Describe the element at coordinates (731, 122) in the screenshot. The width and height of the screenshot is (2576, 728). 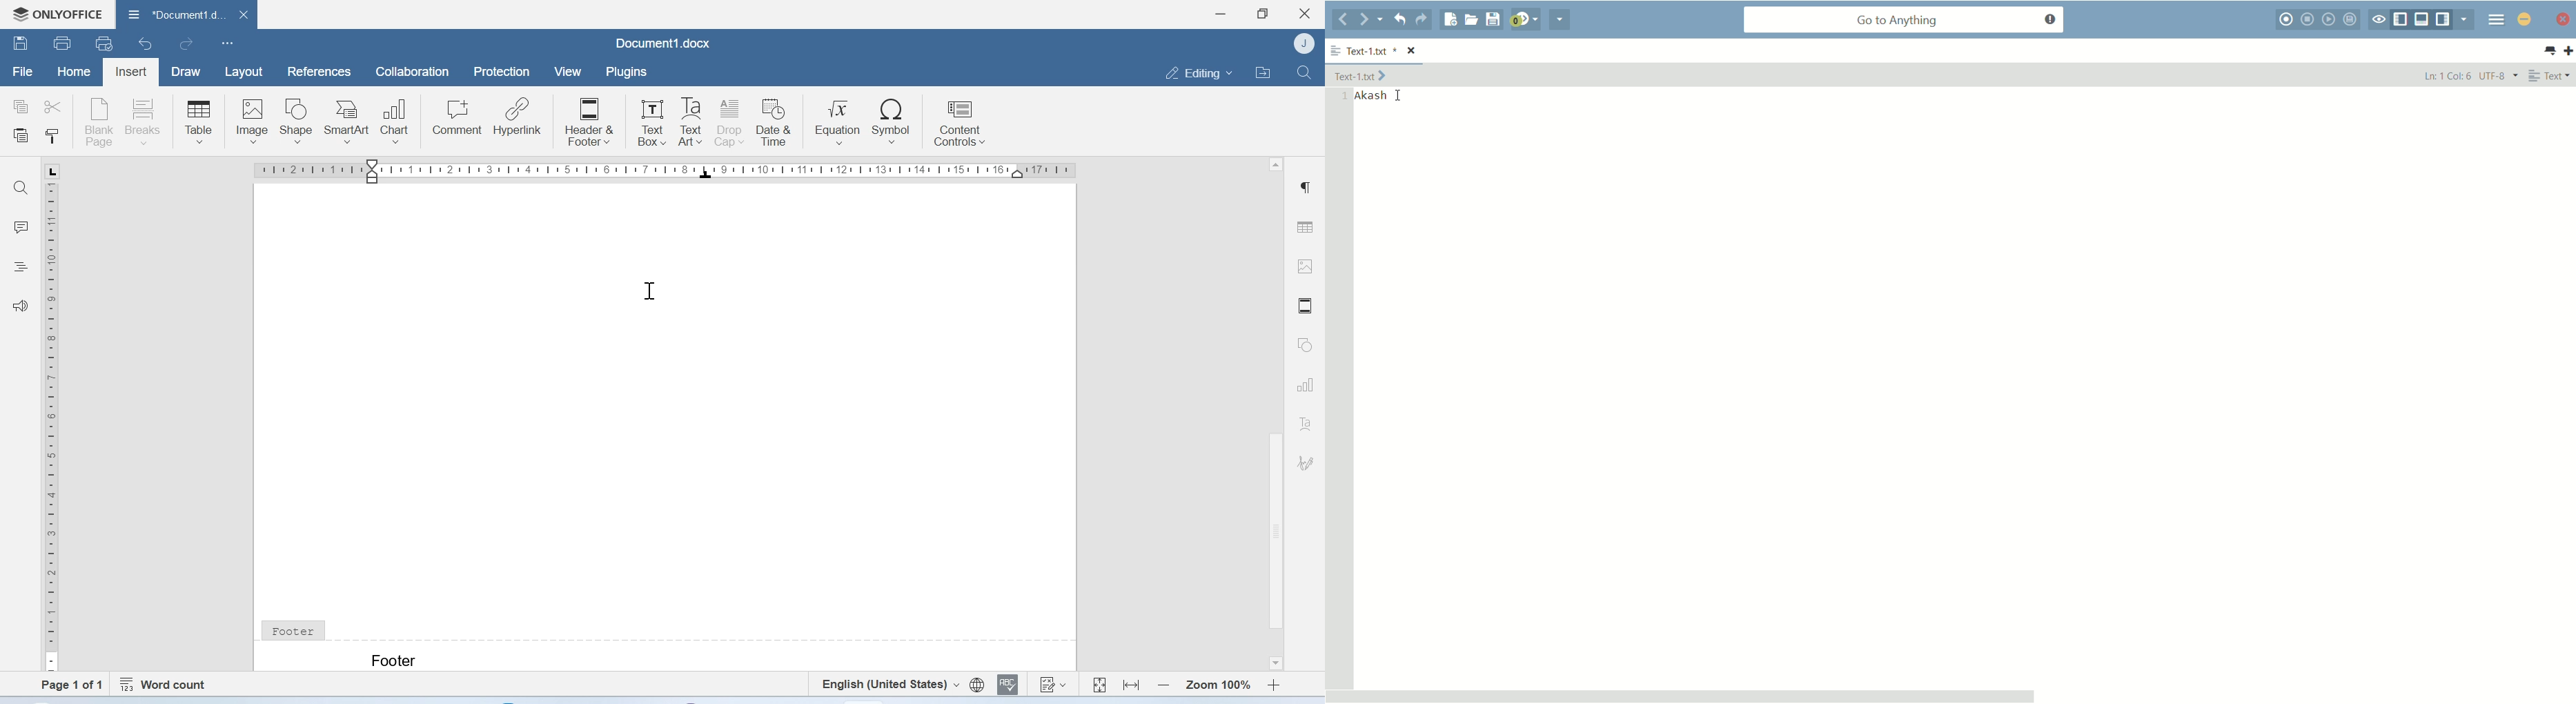
I see `Drop cap` at that location.